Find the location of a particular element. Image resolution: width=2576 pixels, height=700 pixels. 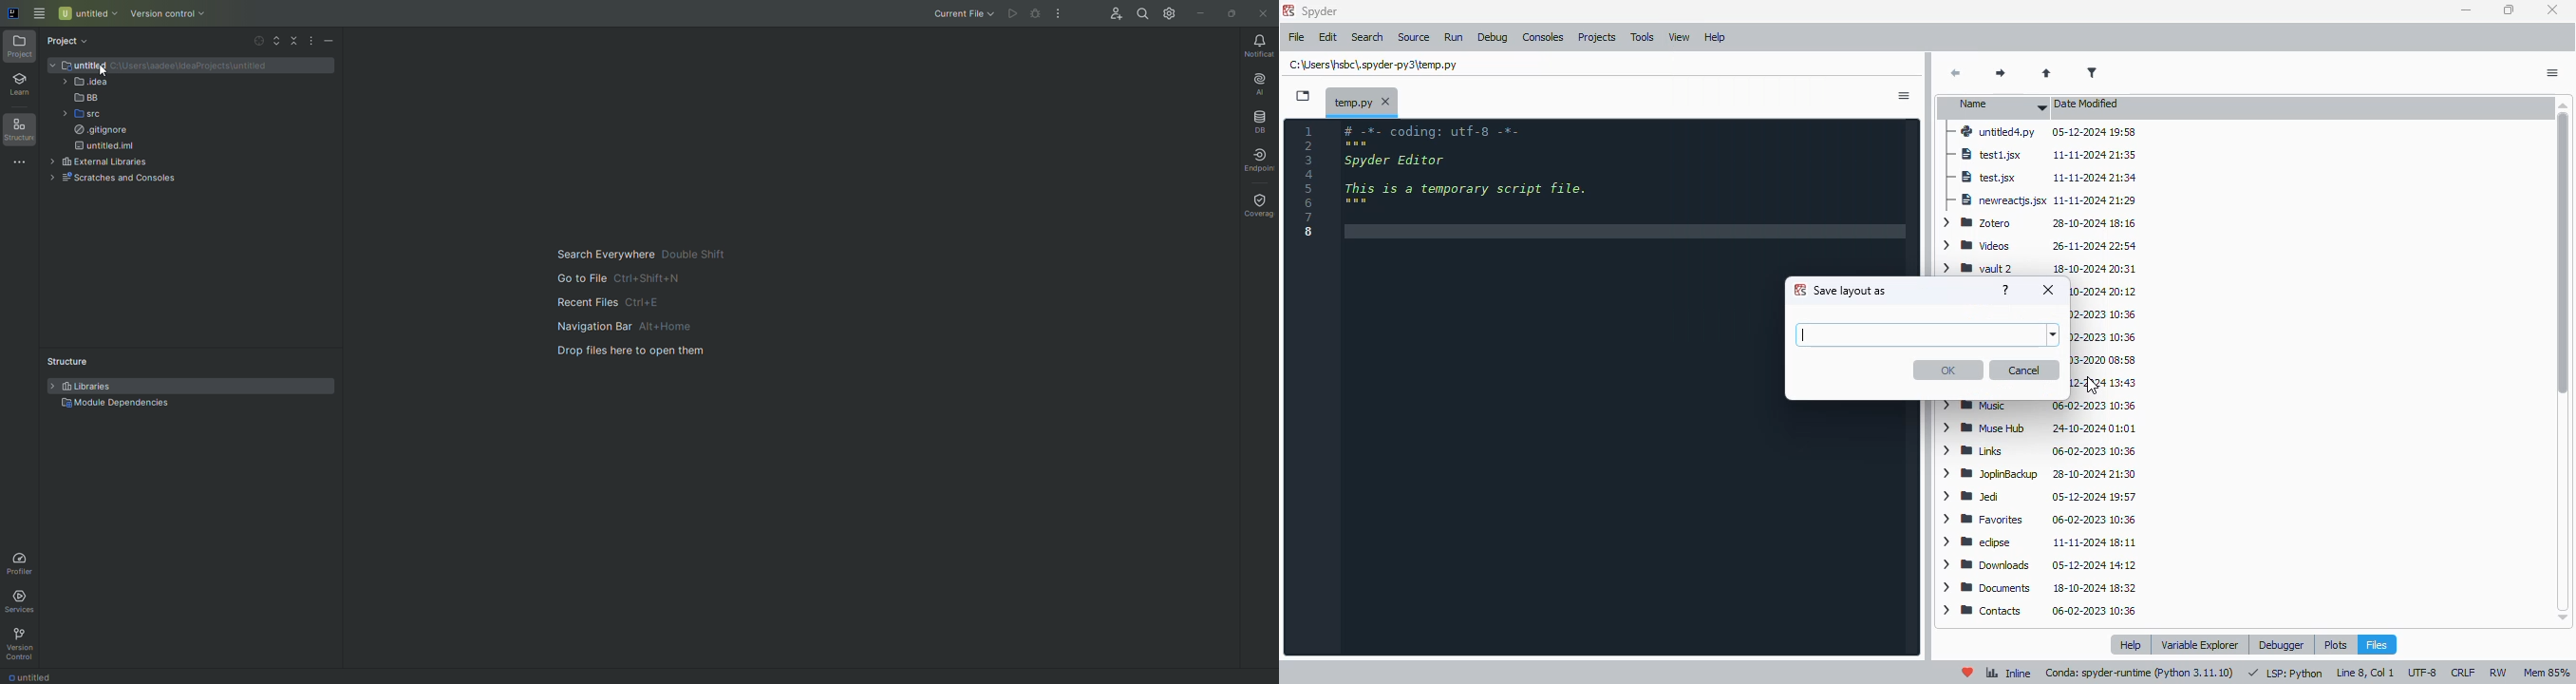

Main guide to search and navigate the files. is located at coordinates (631, 307).